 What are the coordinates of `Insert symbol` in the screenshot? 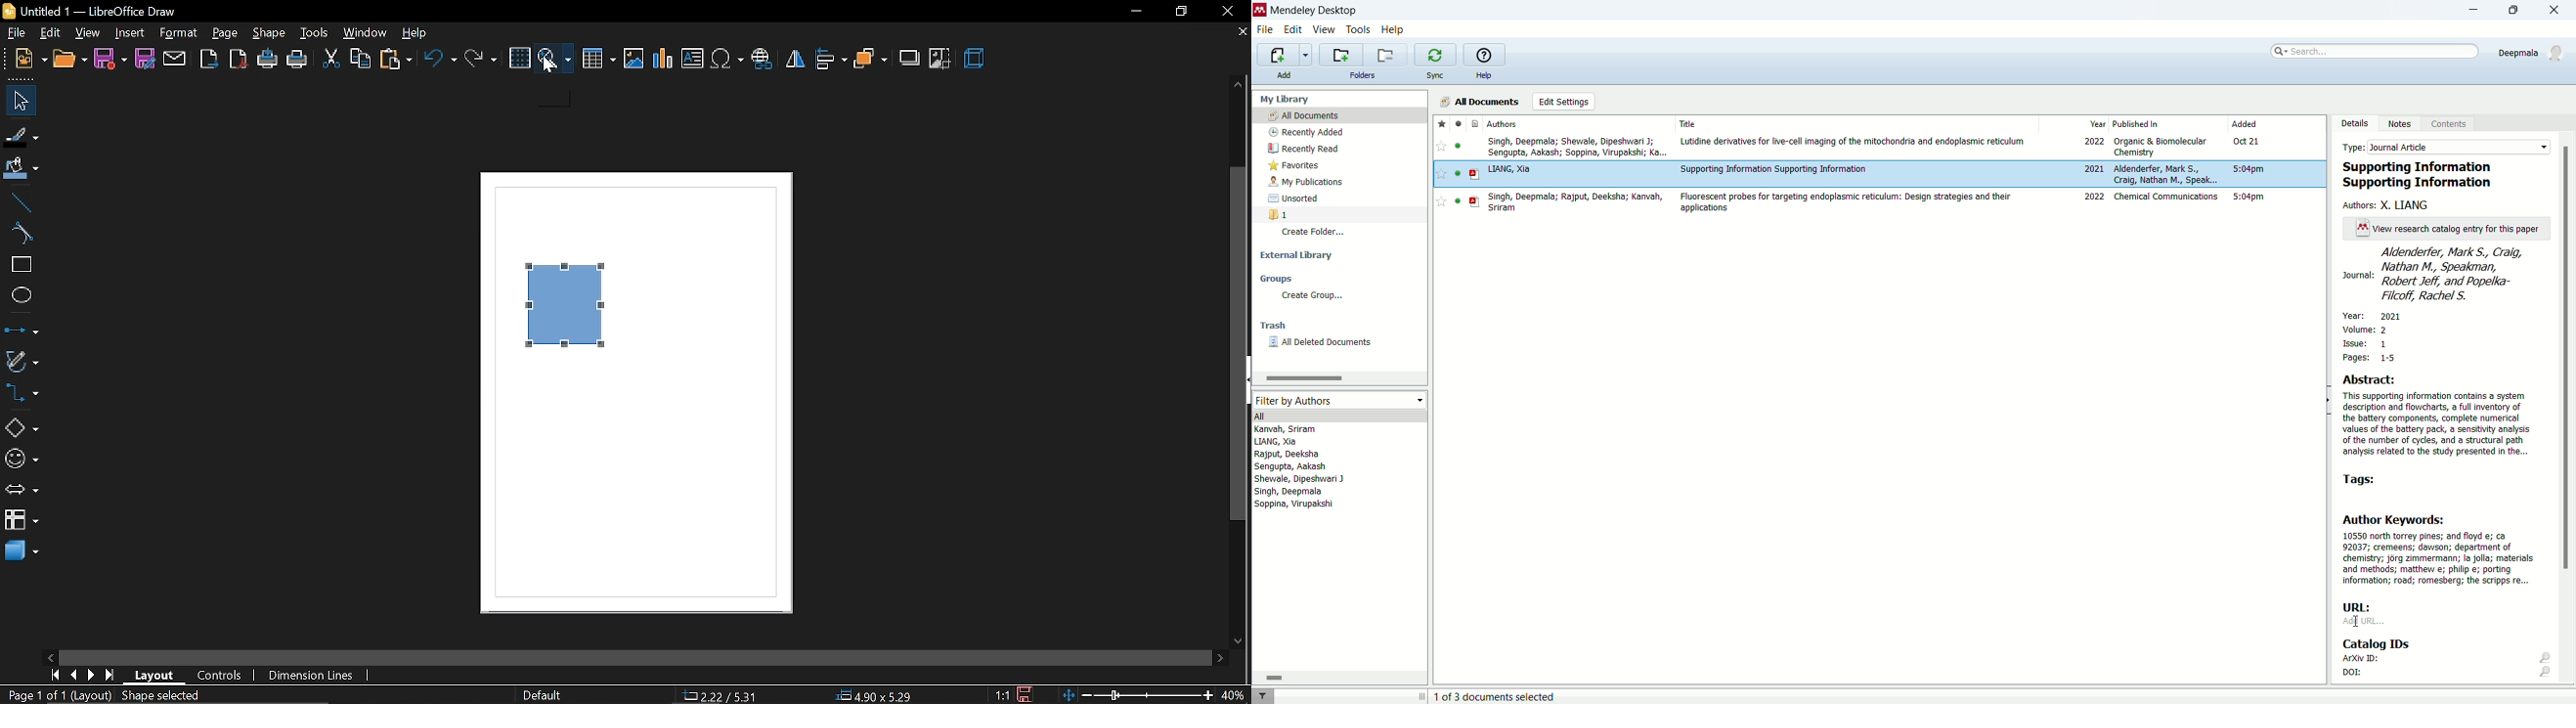 It's located at (728, 59).